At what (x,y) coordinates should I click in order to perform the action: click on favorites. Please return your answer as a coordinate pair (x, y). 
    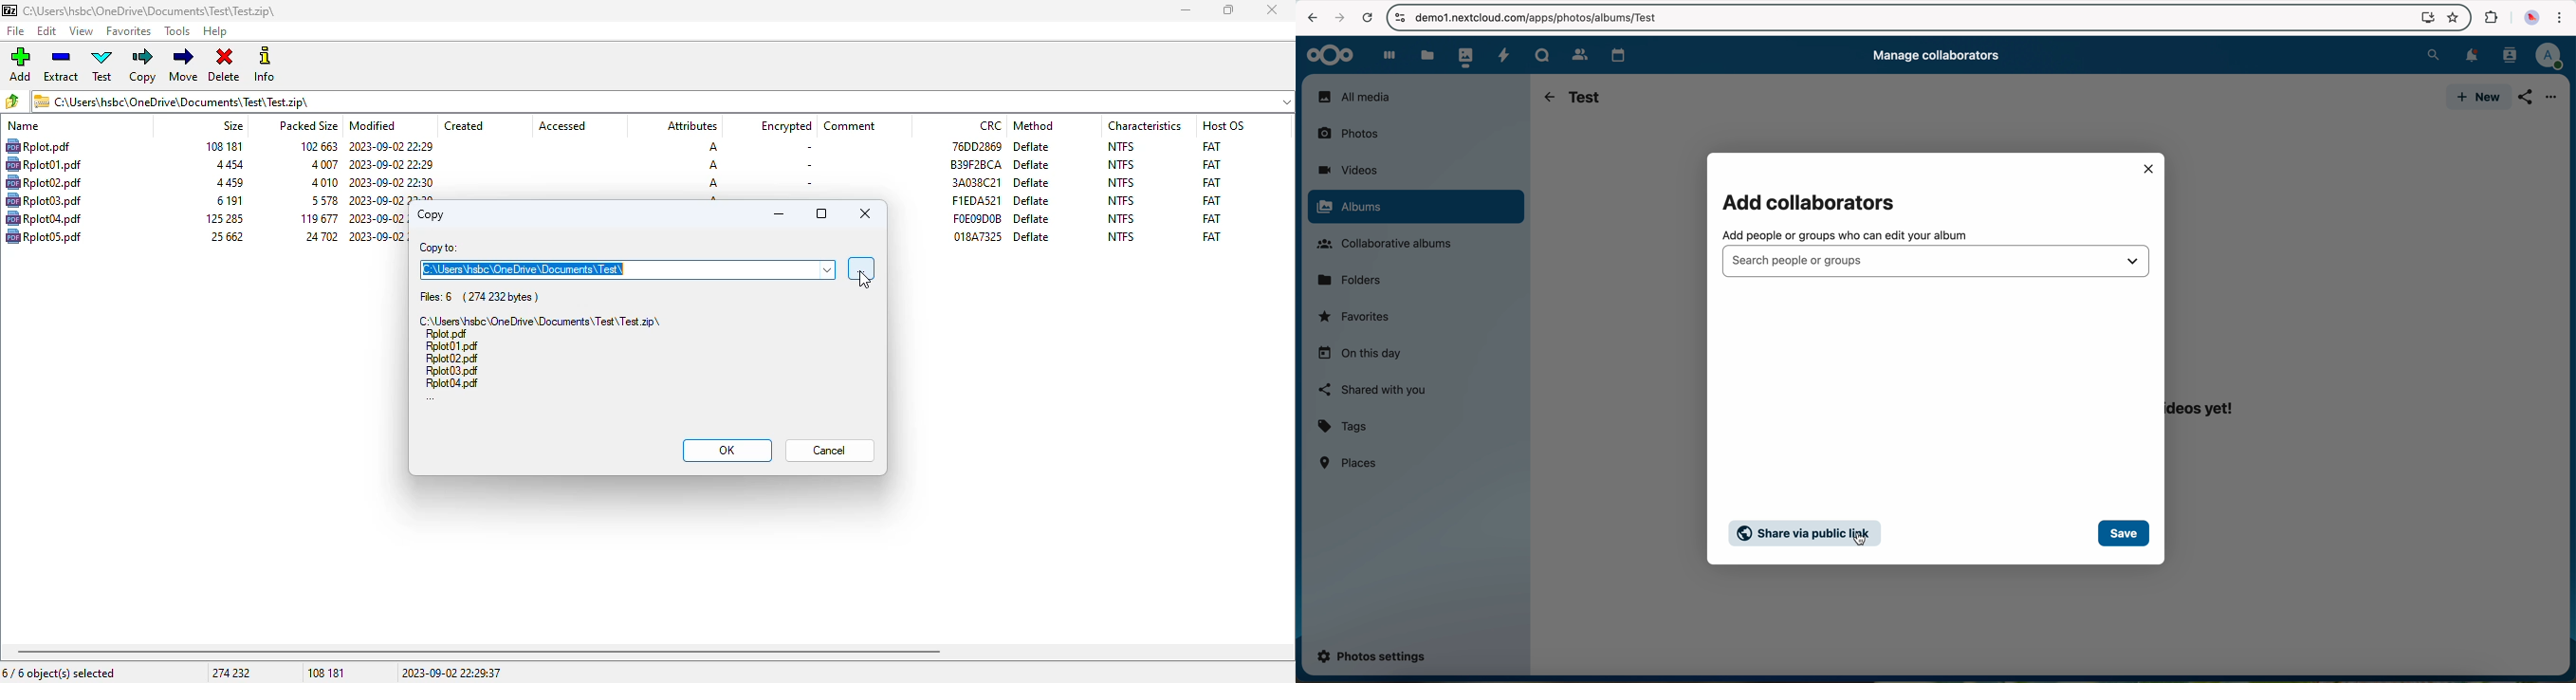
    Looking at the image, I should click on (2452, 19).